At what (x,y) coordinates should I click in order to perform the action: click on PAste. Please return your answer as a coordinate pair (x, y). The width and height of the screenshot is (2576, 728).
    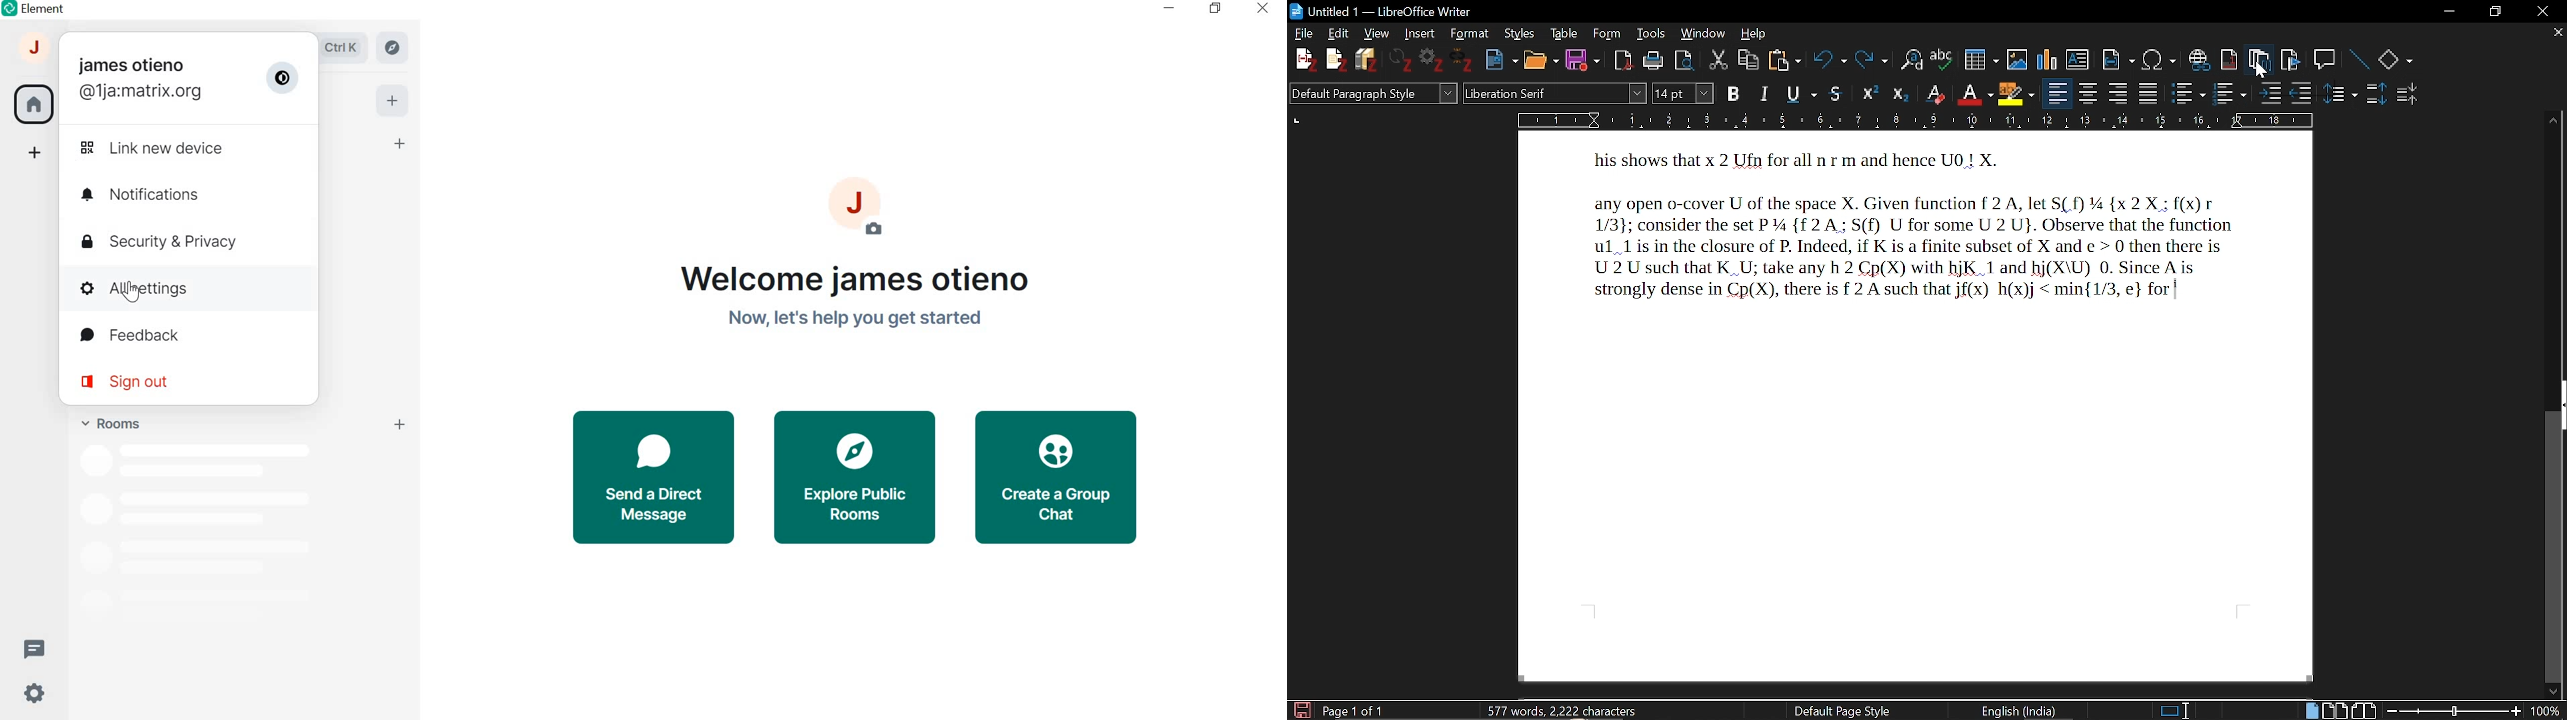
    Looking at the image, I should click on (1785, 62).